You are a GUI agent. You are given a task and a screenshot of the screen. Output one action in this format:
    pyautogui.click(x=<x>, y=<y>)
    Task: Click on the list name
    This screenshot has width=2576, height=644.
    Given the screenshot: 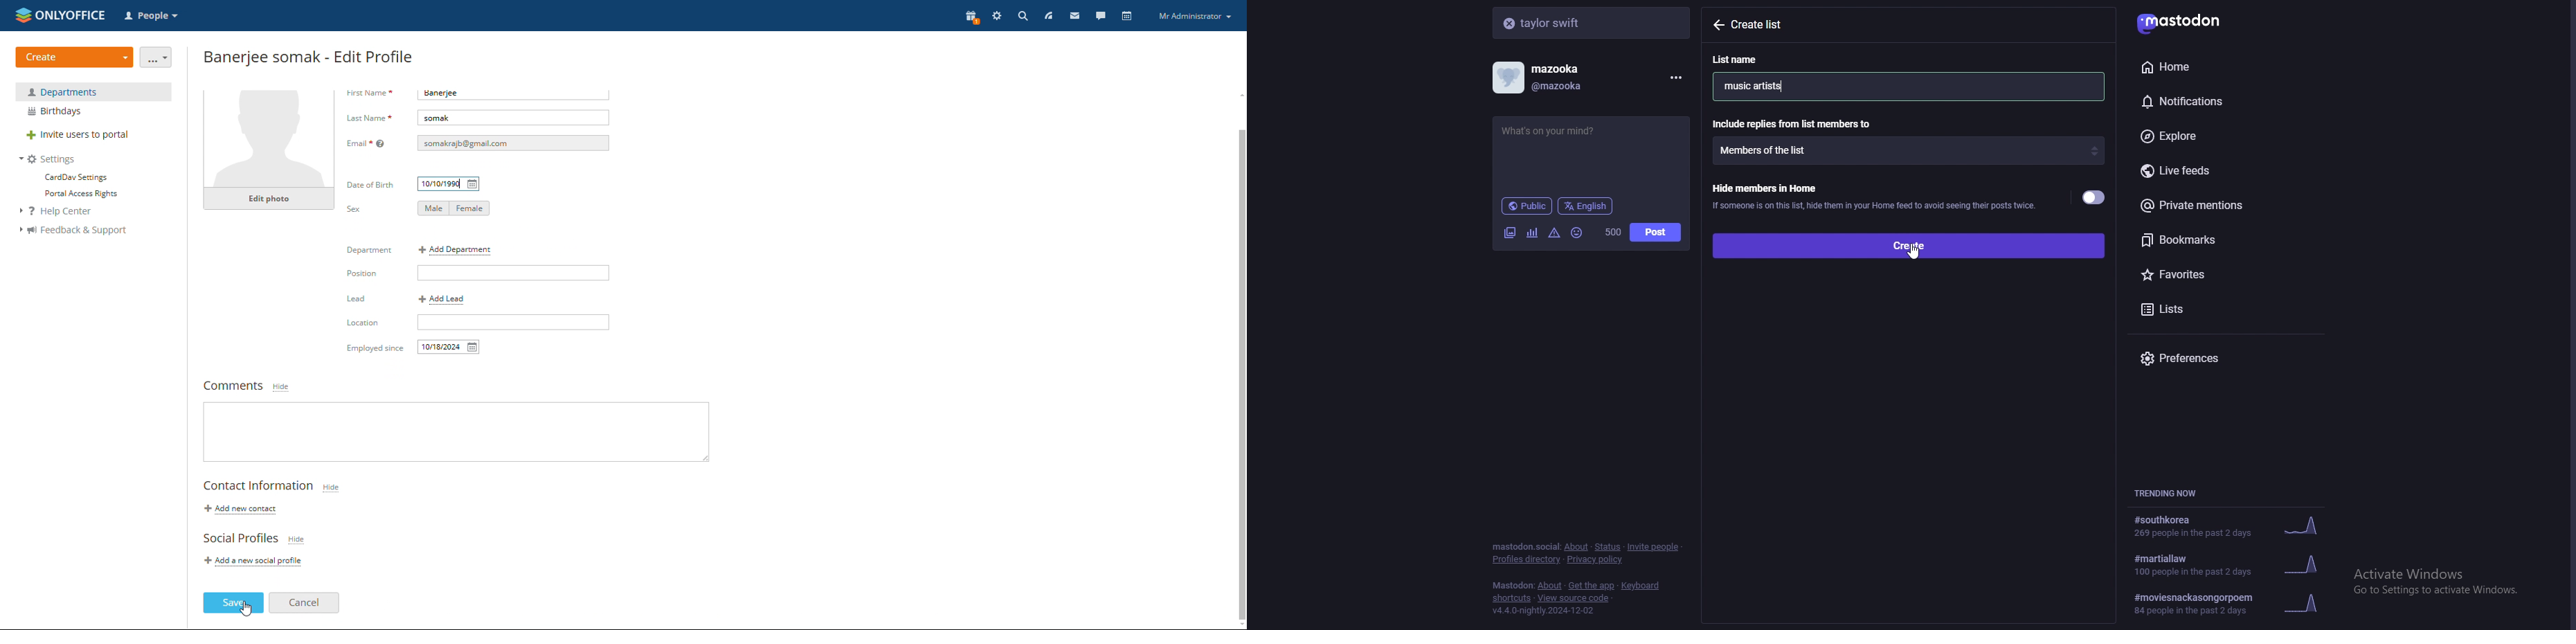 What is the action you would take?
    pyautogui.click(x=1763, y=85)
    